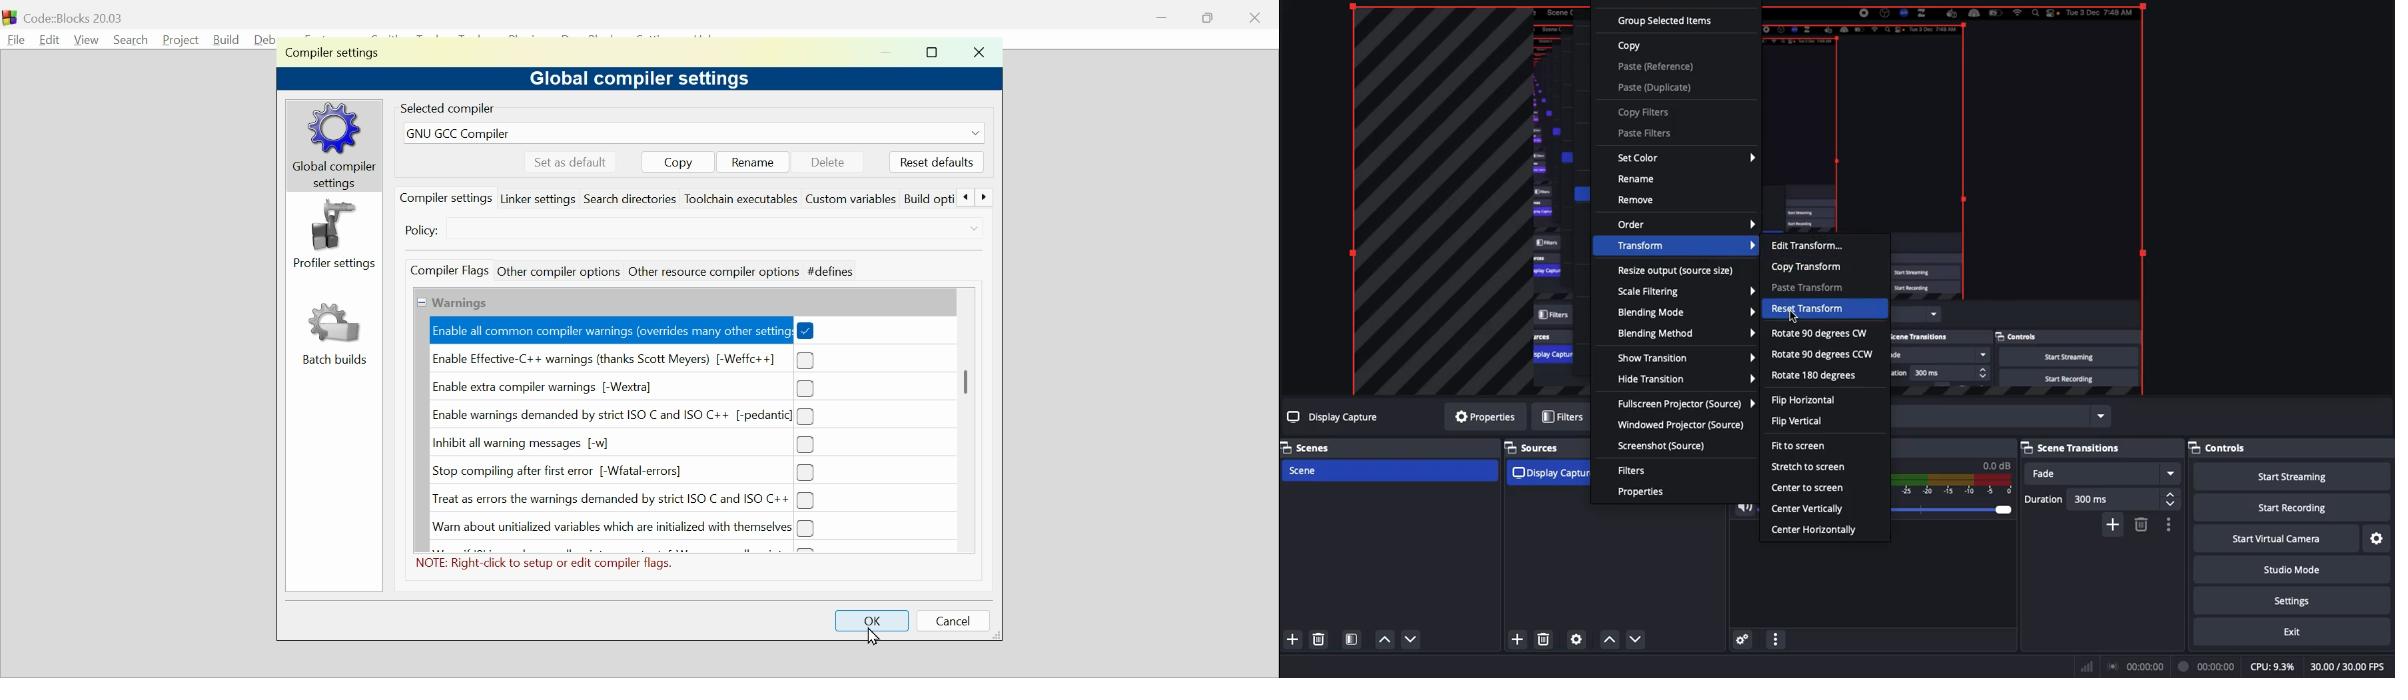  Describe the element at coordinates (1953, 476) in the screenshot. I see `Mic/Aux` at that location.